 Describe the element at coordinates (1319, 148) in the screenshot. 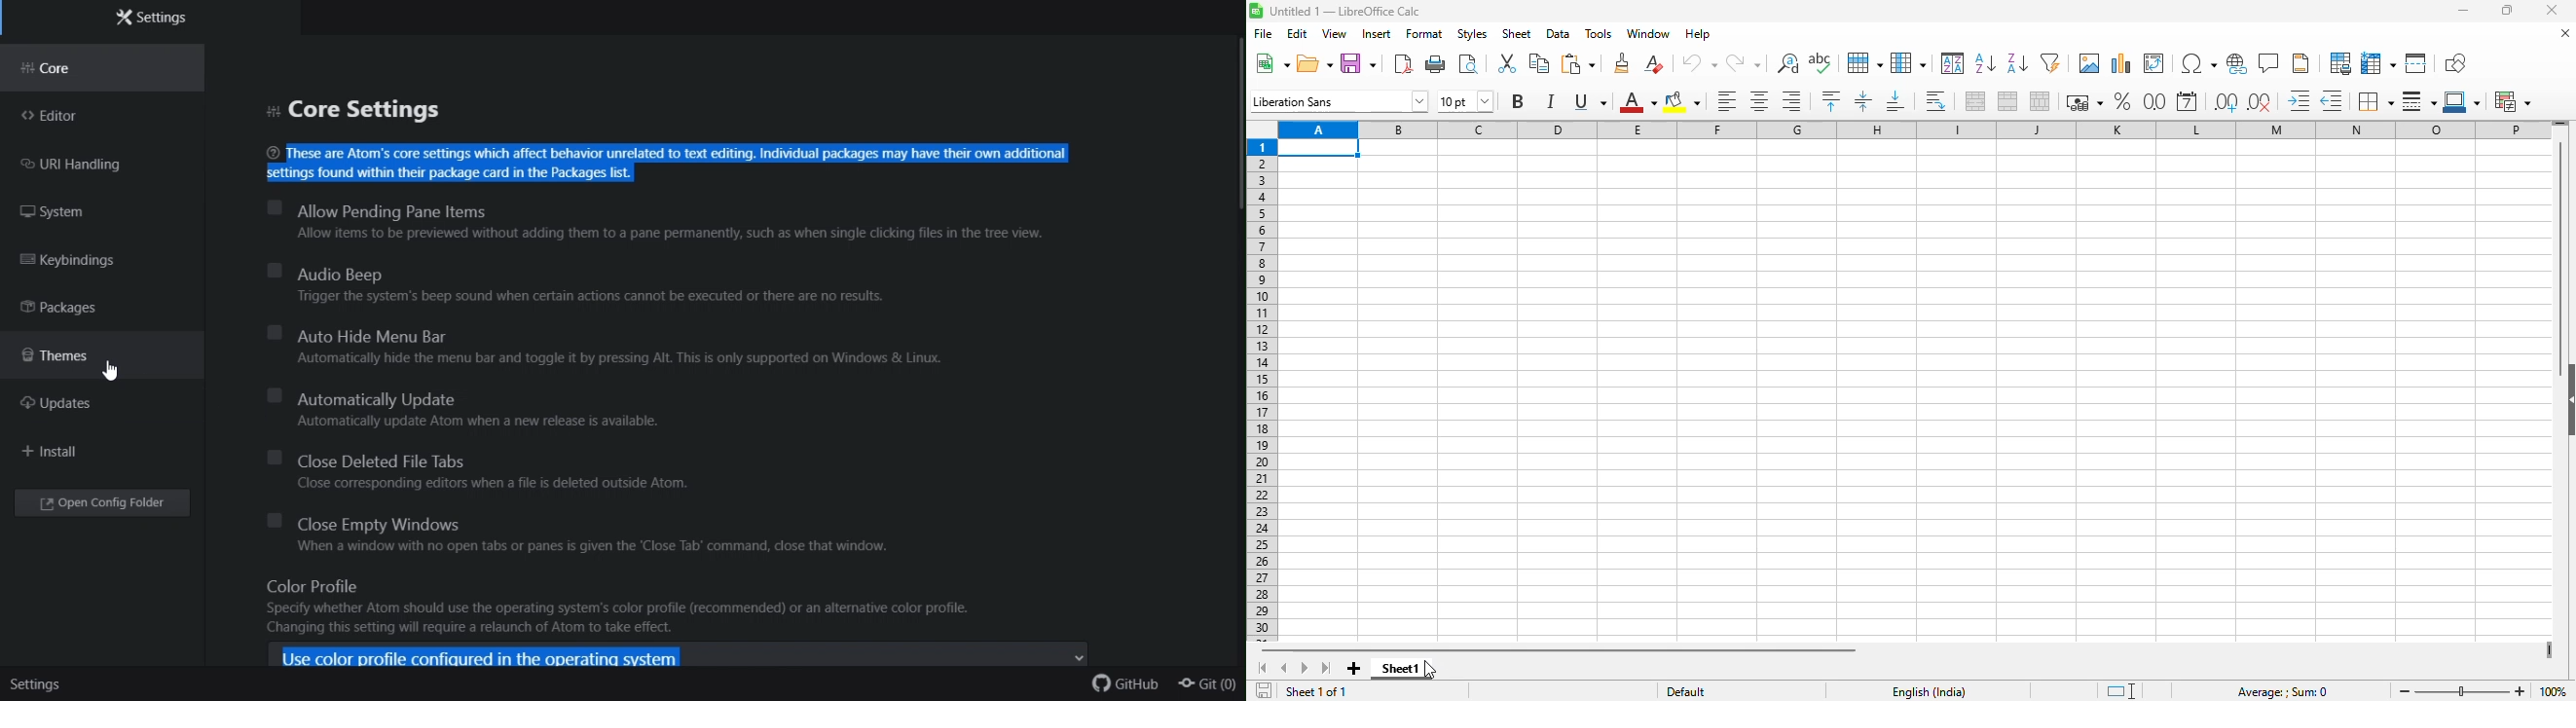

I see `active cell` at that location.